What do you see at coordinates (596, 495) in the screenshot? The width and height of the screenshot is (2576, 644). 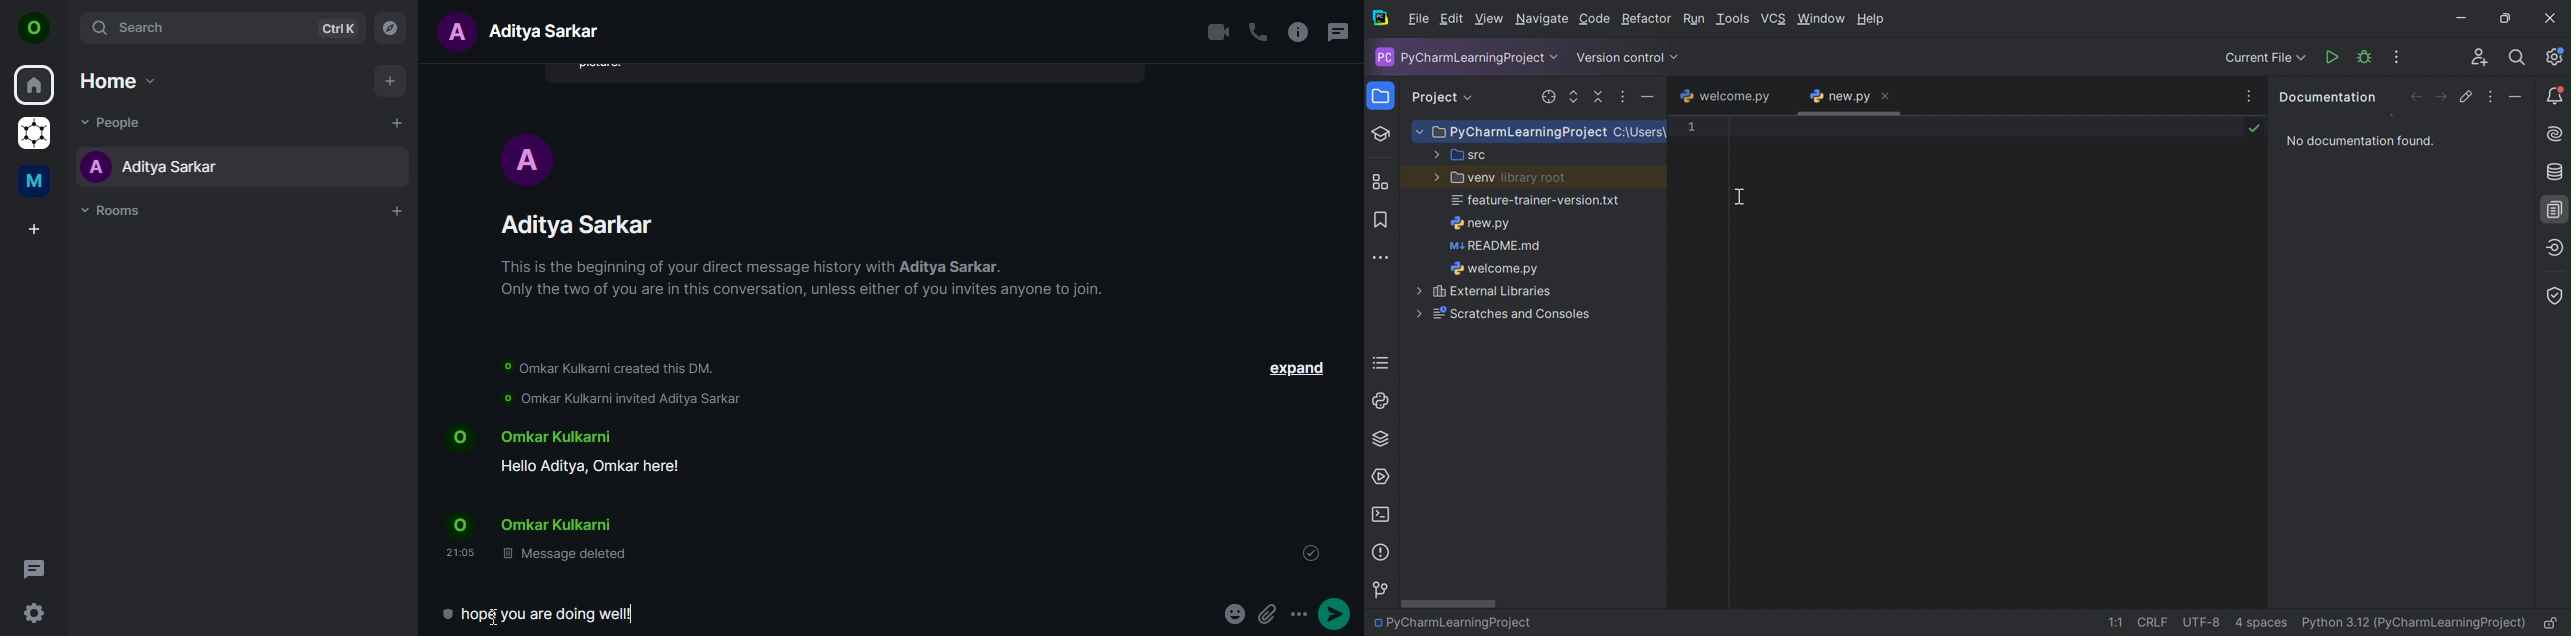 I see `text` at bounding box center [596, 495].